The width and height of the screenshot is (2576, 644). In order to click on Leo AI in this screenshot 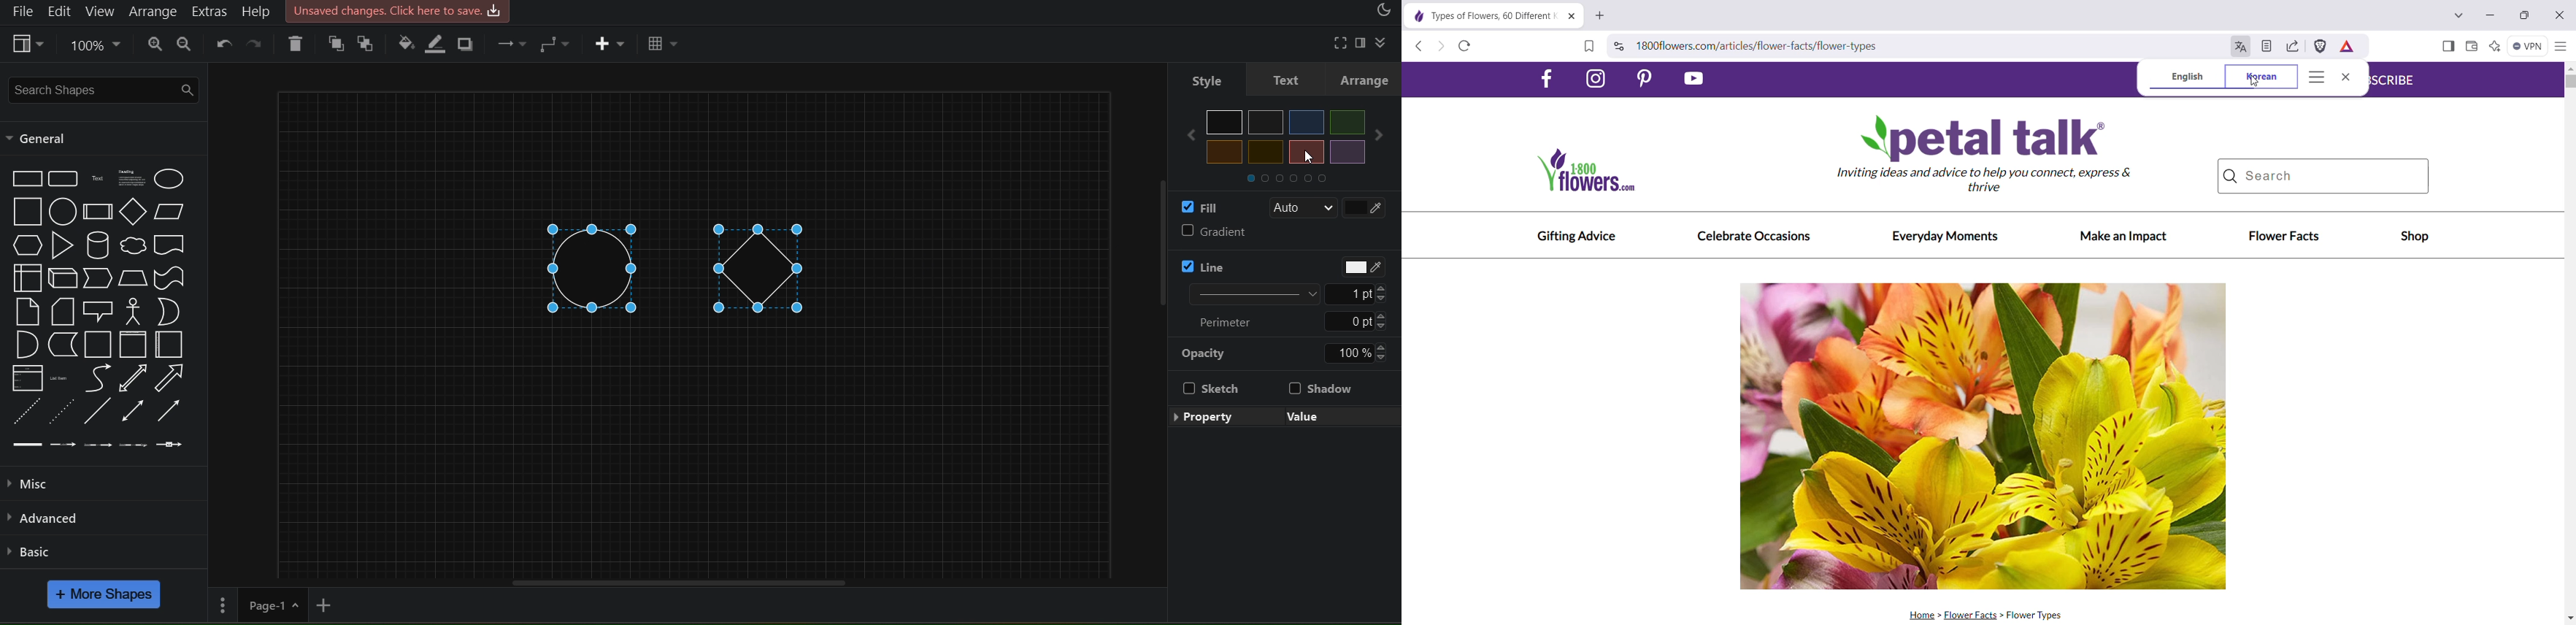, I will do `click(2496, 47)`.